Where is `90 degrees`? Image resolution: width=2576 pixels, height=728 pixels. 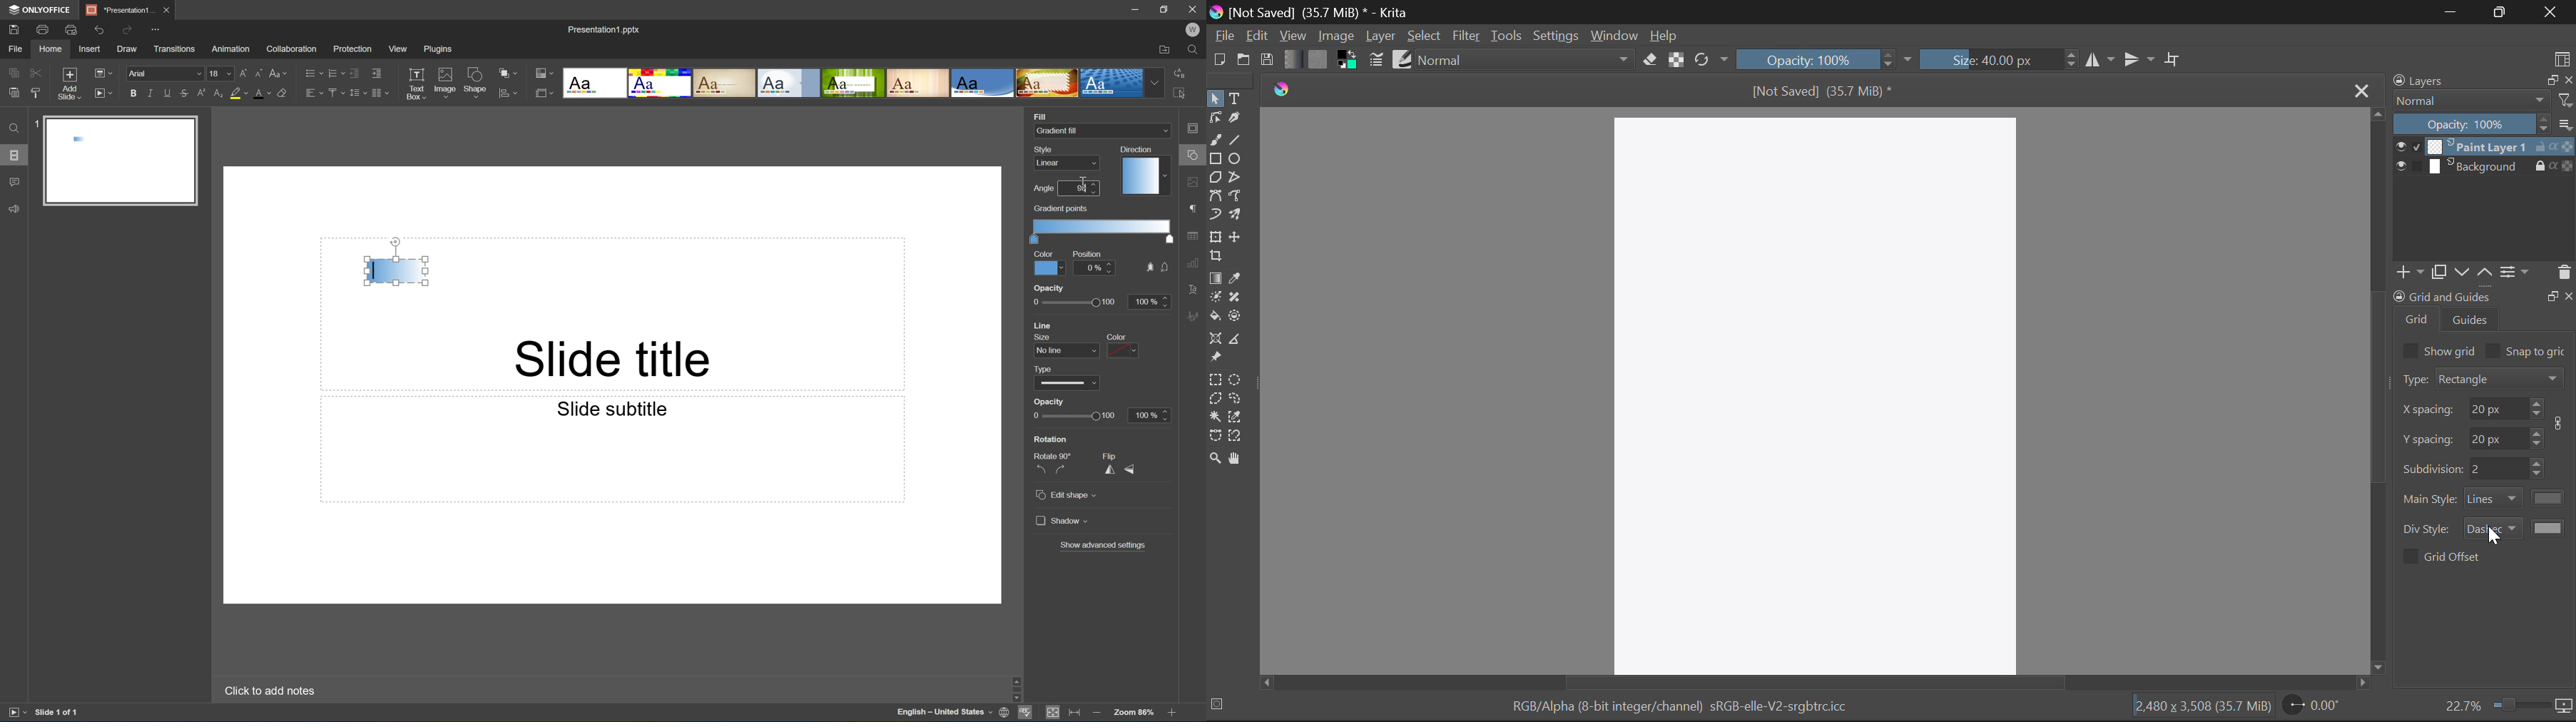
90 degrees is located at coordinates (1079, 187).